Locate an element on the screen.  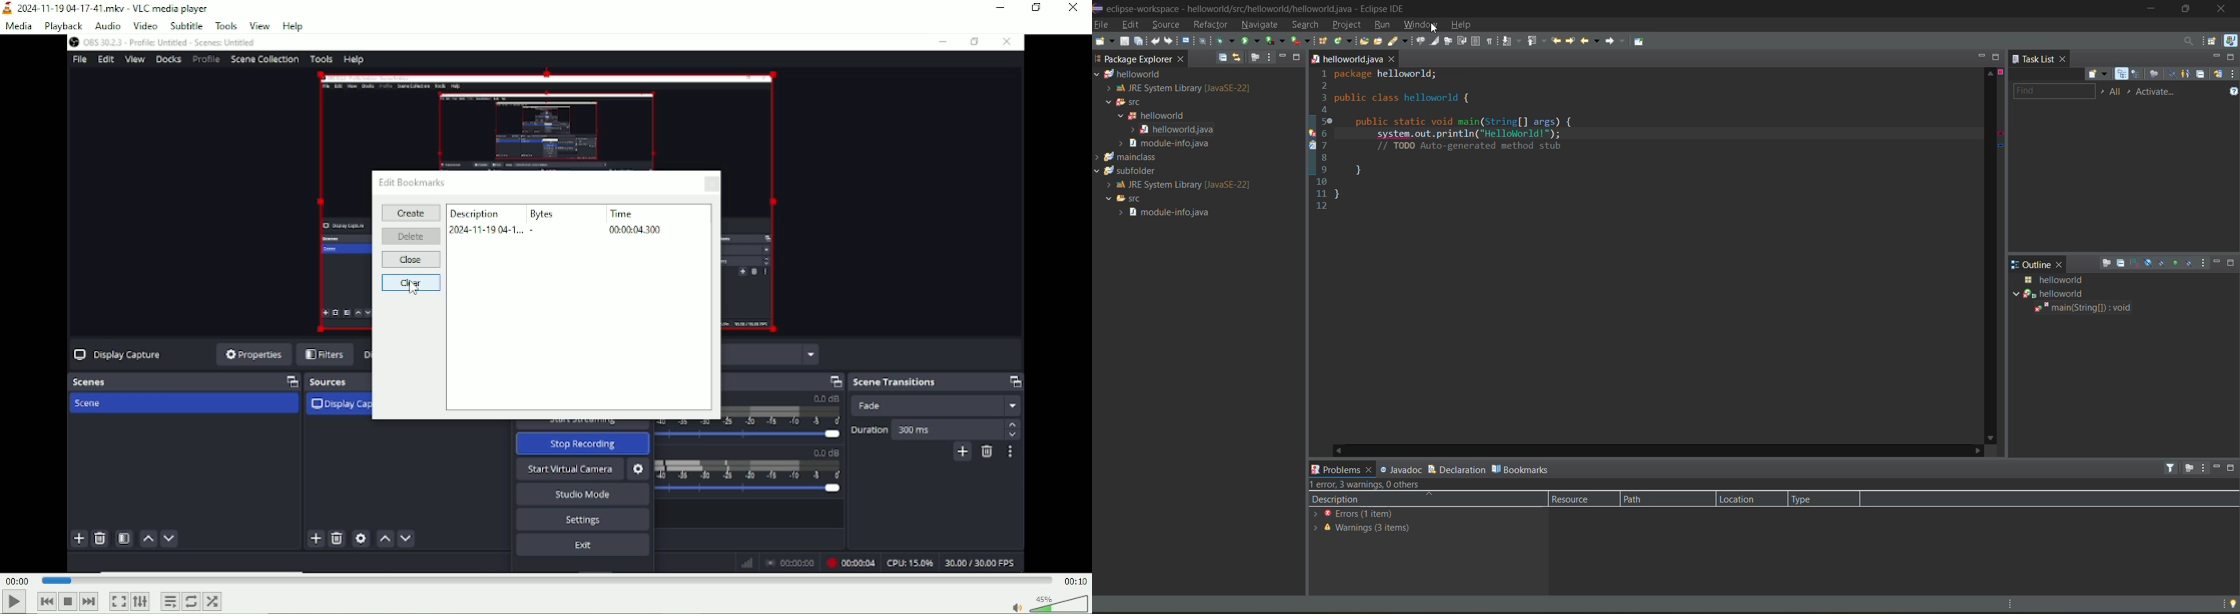
maximize is located at coordinates (2233, 468).